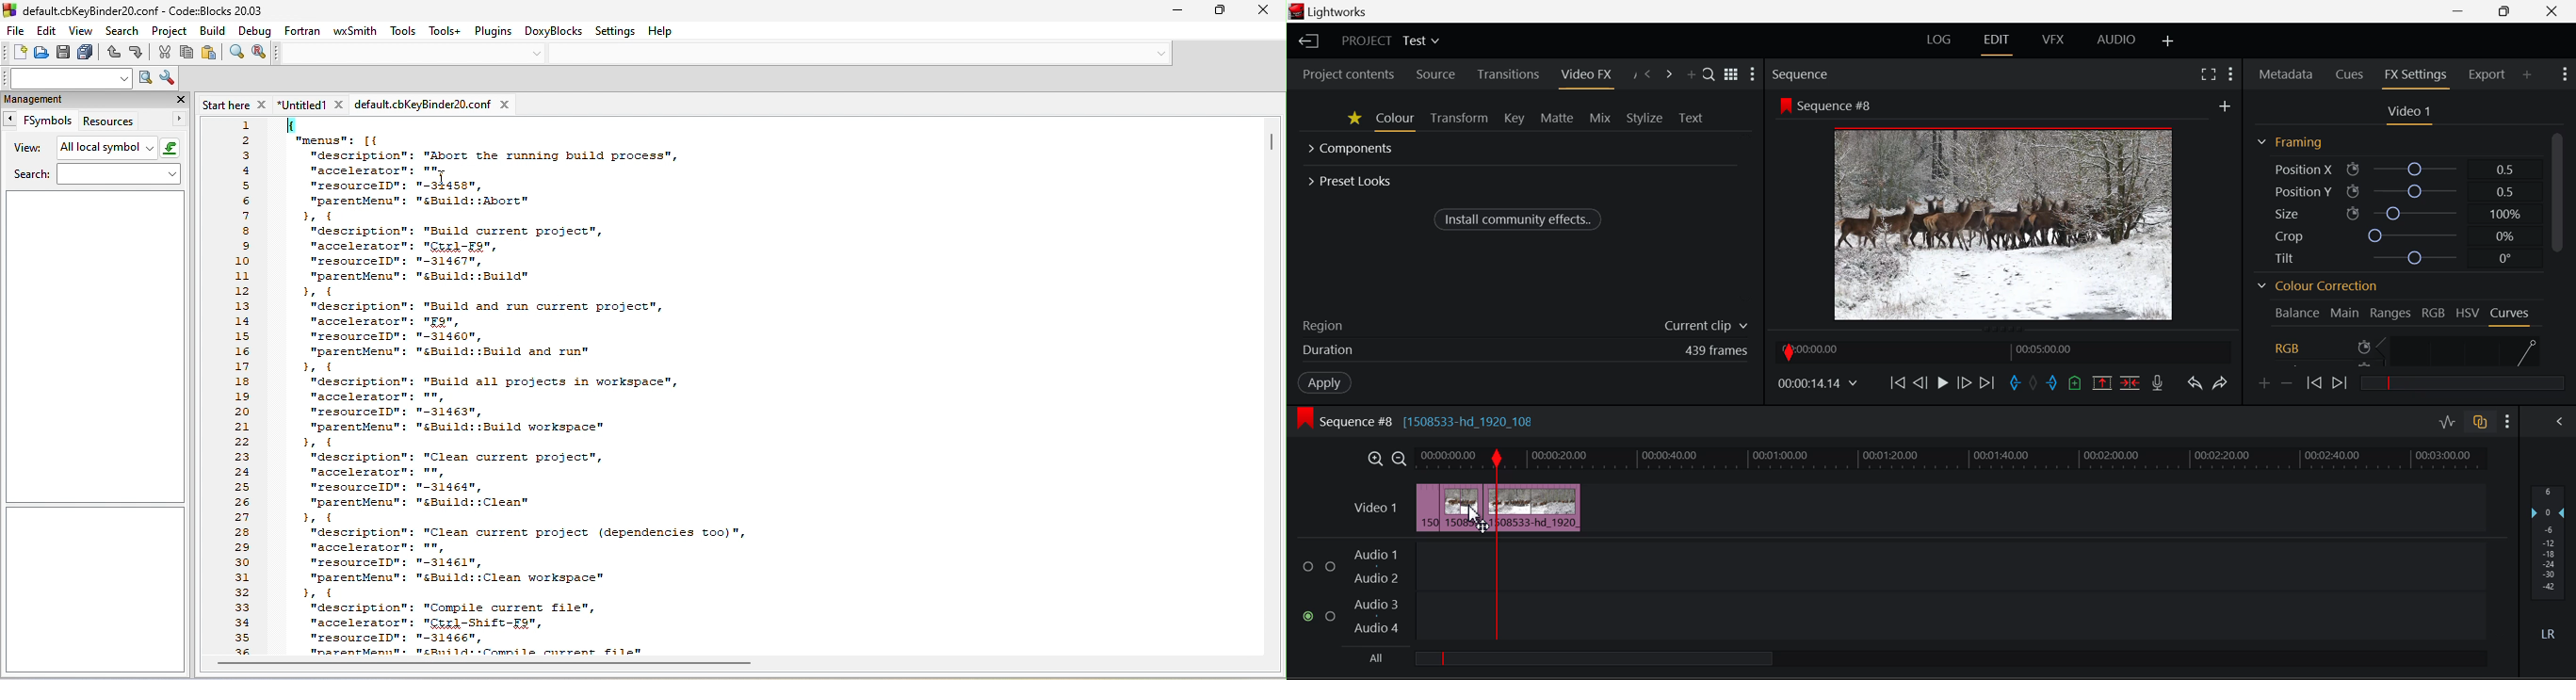 This screenshot has width=2576, height=700. I want to click on Mark Cue, so click(2073, 385).